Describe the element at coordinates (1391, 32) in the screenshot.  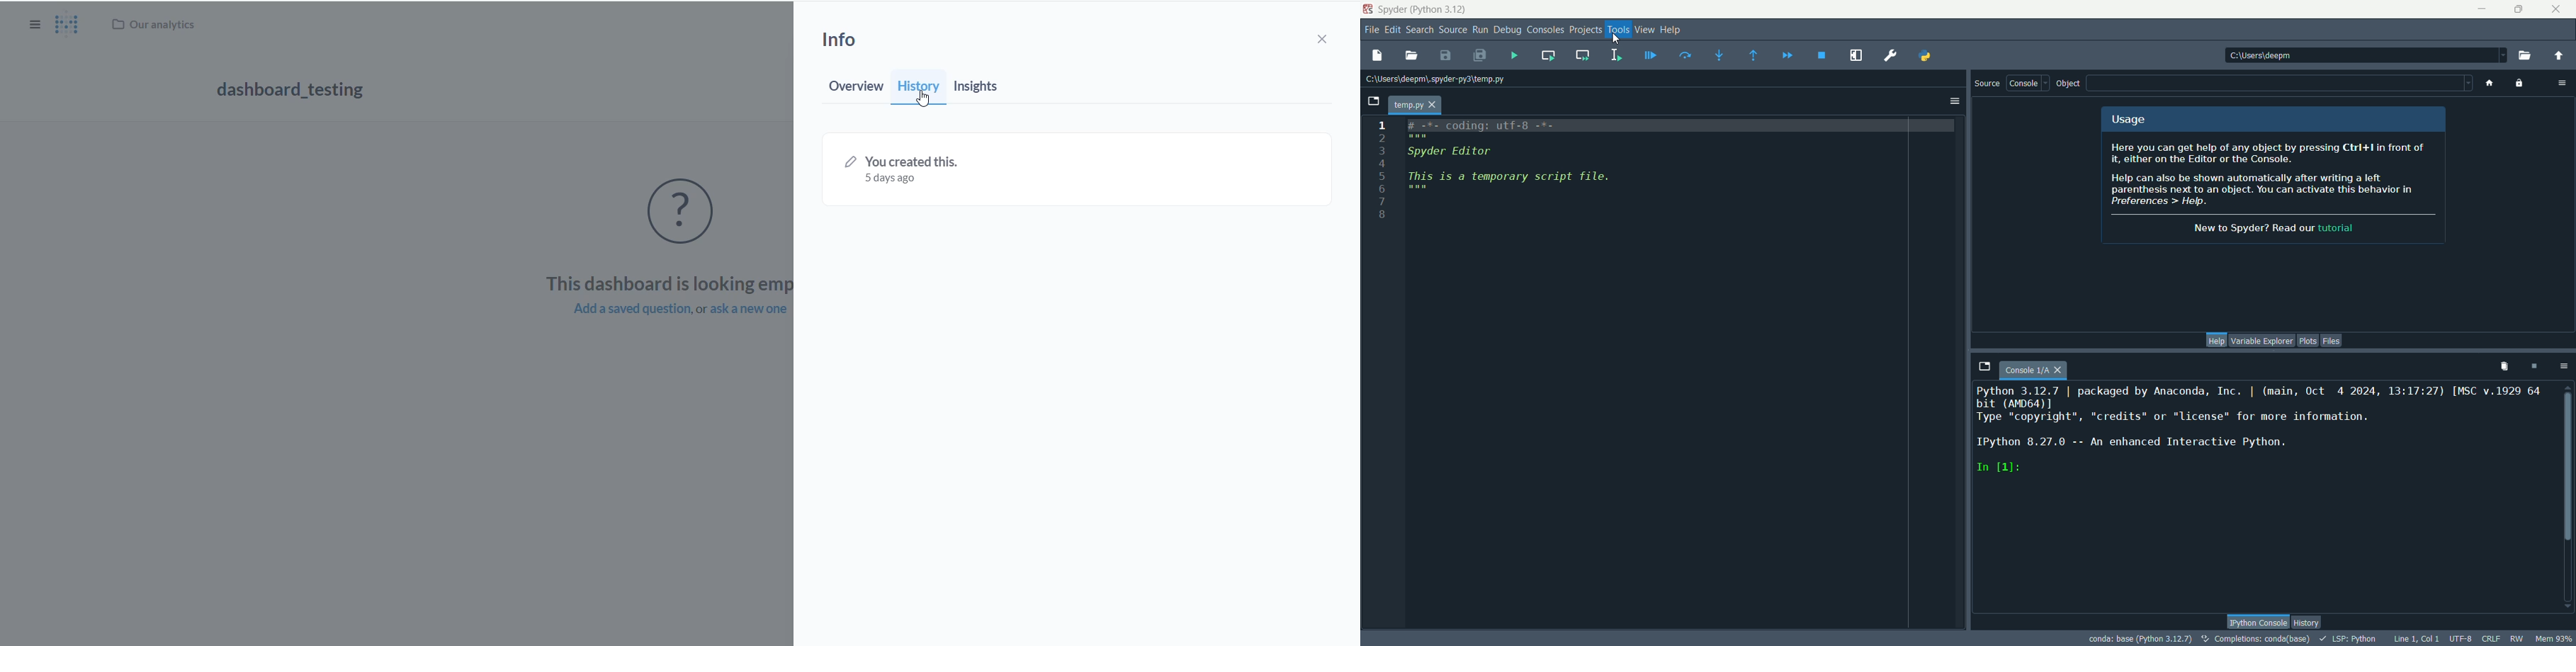
I see `edit` at that location.